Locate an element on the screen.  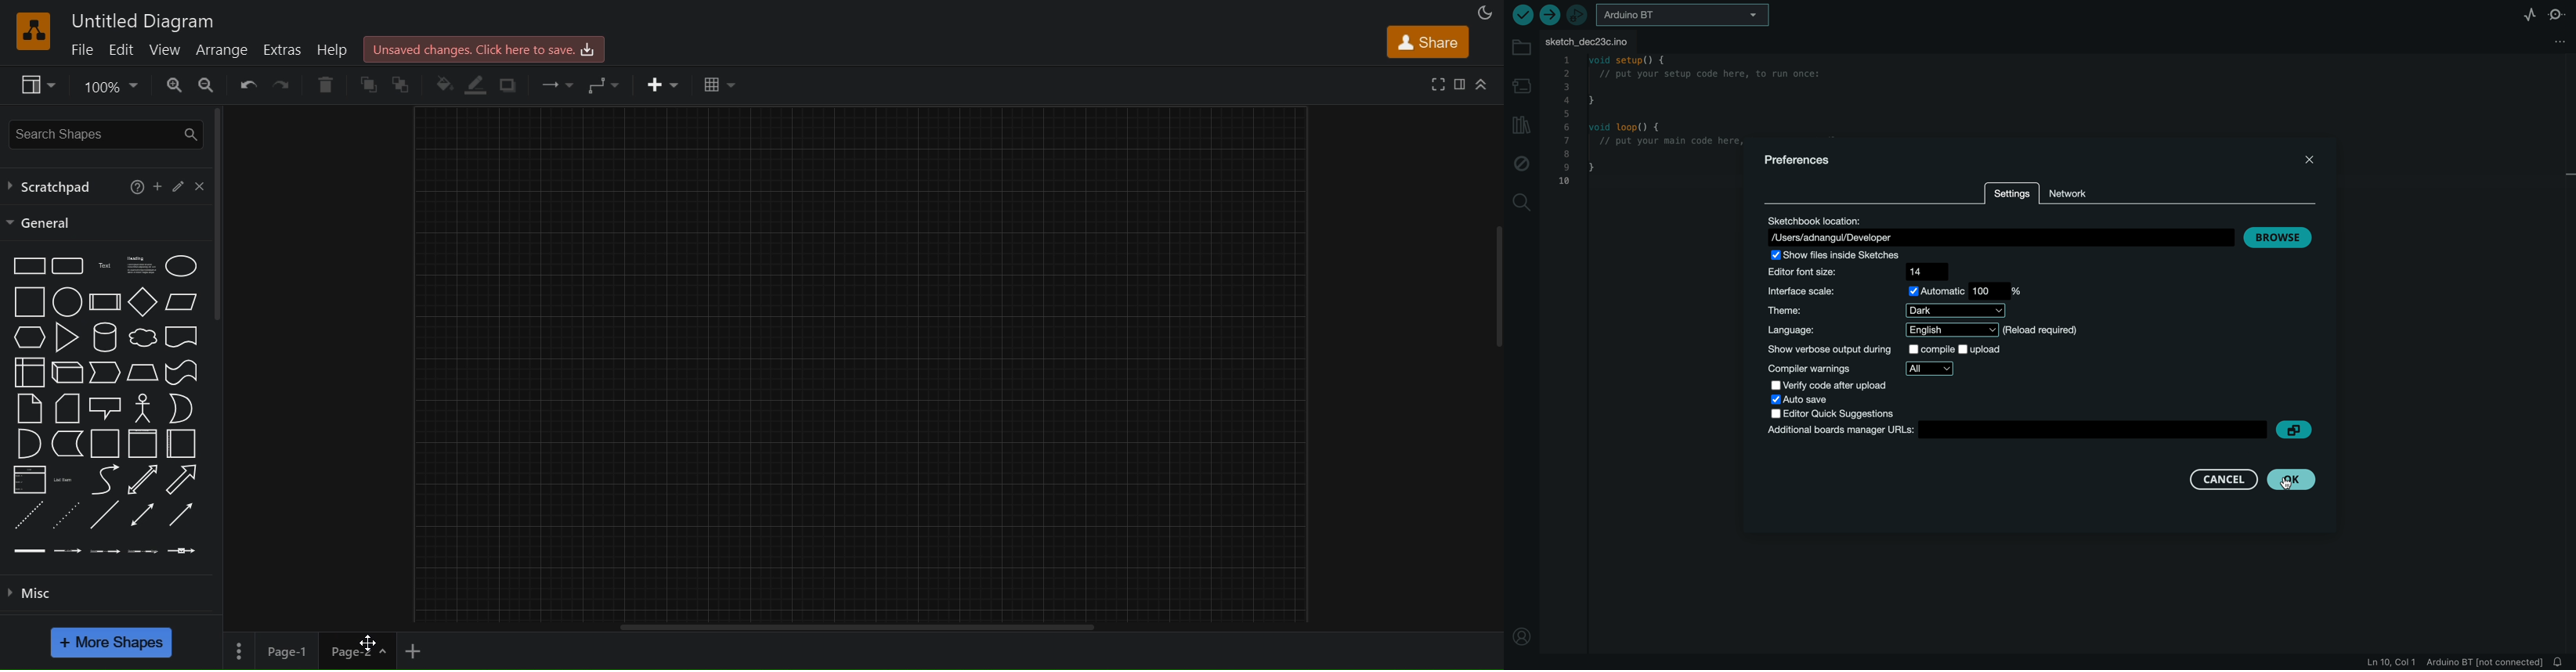
add new page is located at coordinates (418, 650).